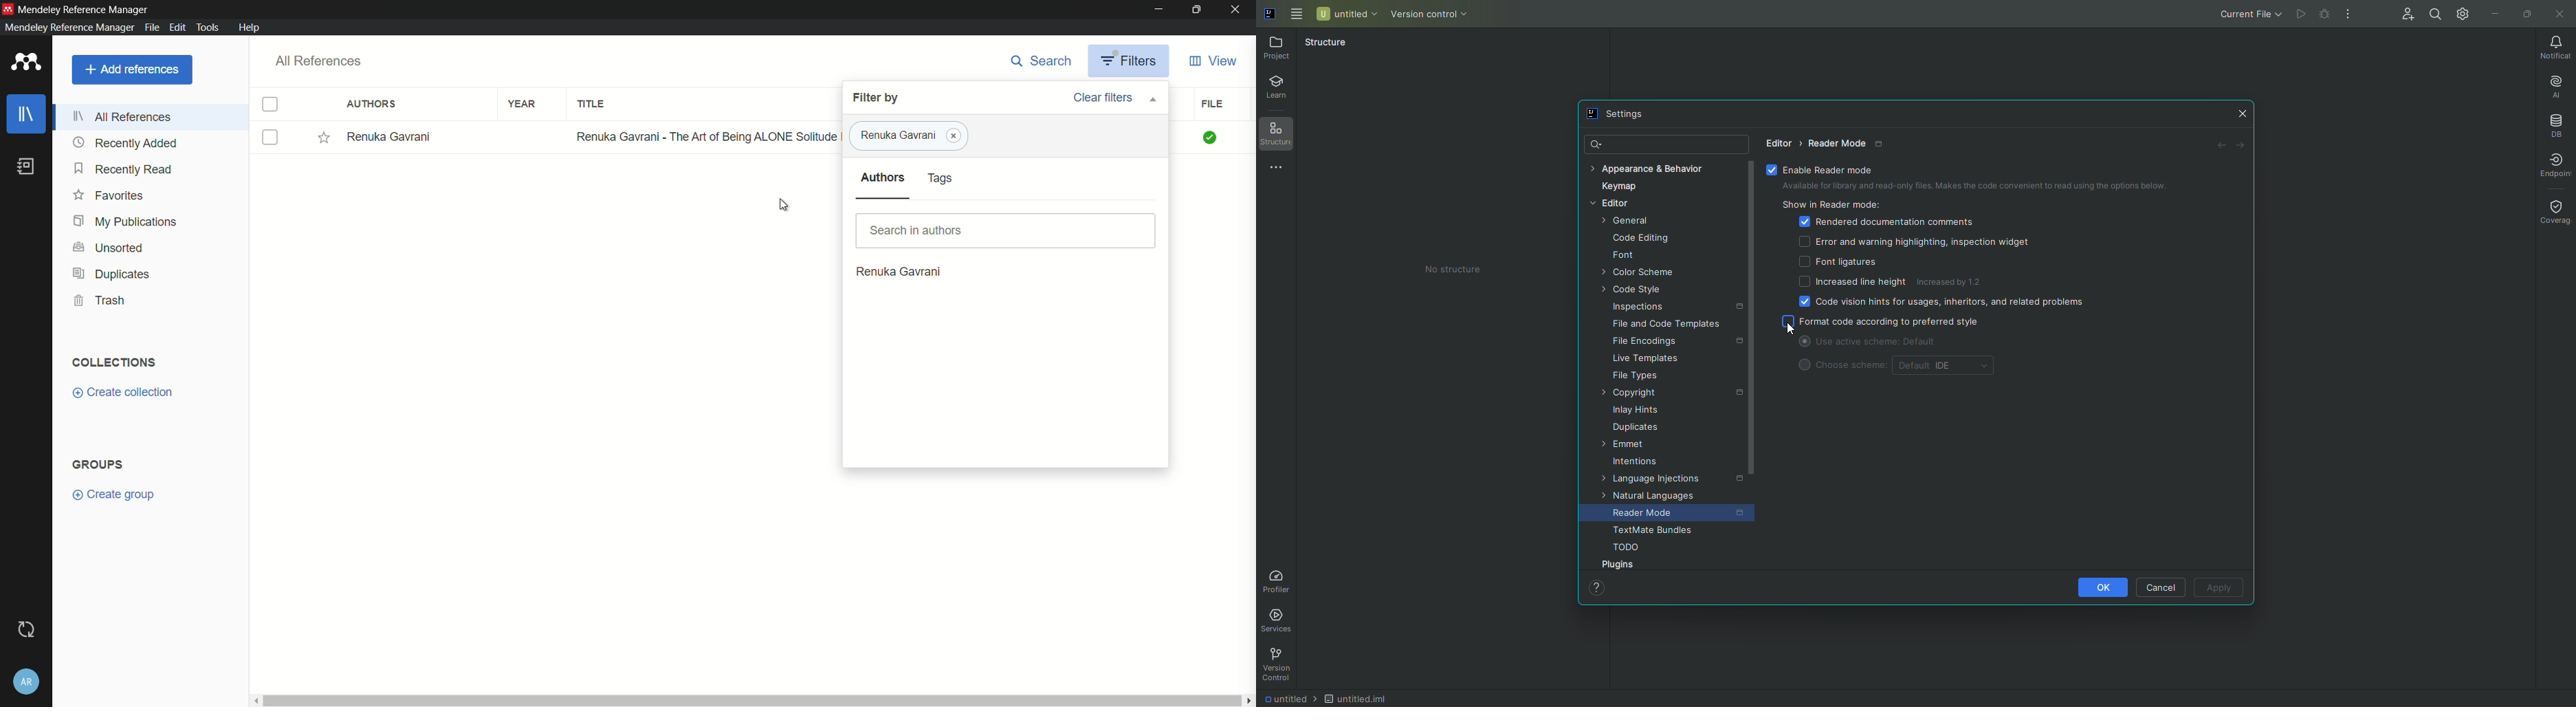 This screenshot has height=728, width=2576. Describe the element at coordinates (8, 8) in the screenshot. I see `app icon` at that location.